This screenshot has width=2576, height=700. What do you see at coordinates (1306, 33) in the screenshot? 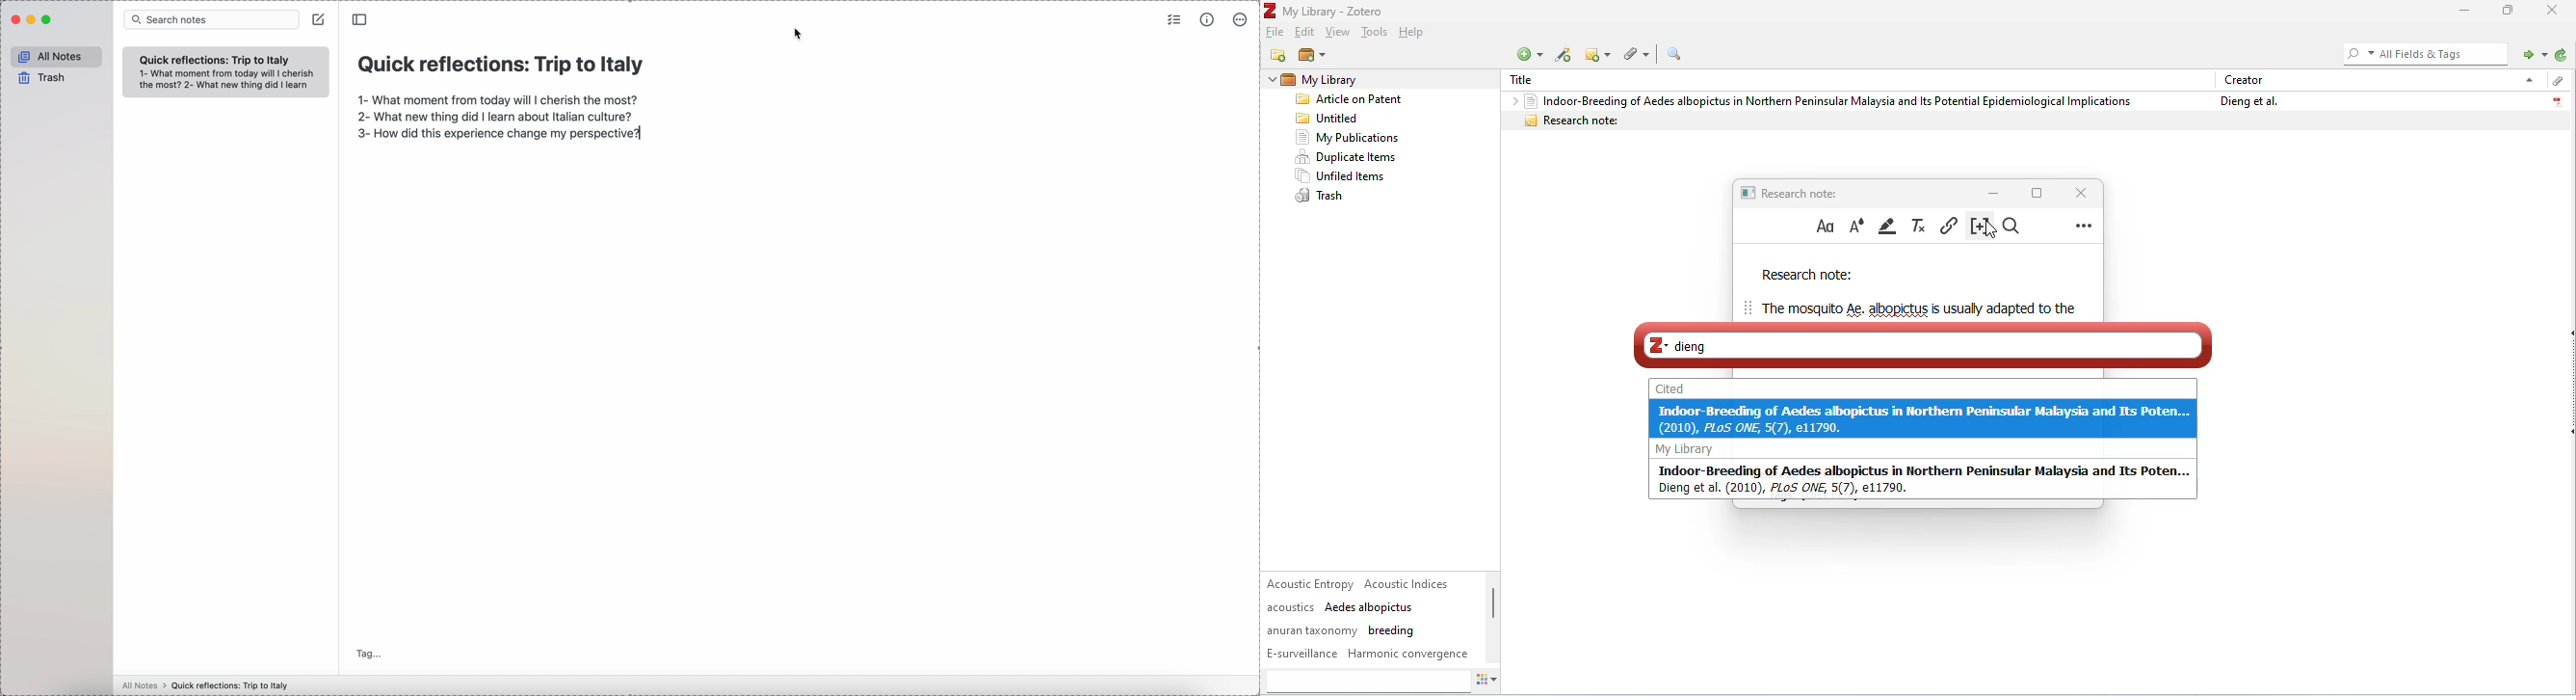
I see `edit` at bounding box center [1306, 33].